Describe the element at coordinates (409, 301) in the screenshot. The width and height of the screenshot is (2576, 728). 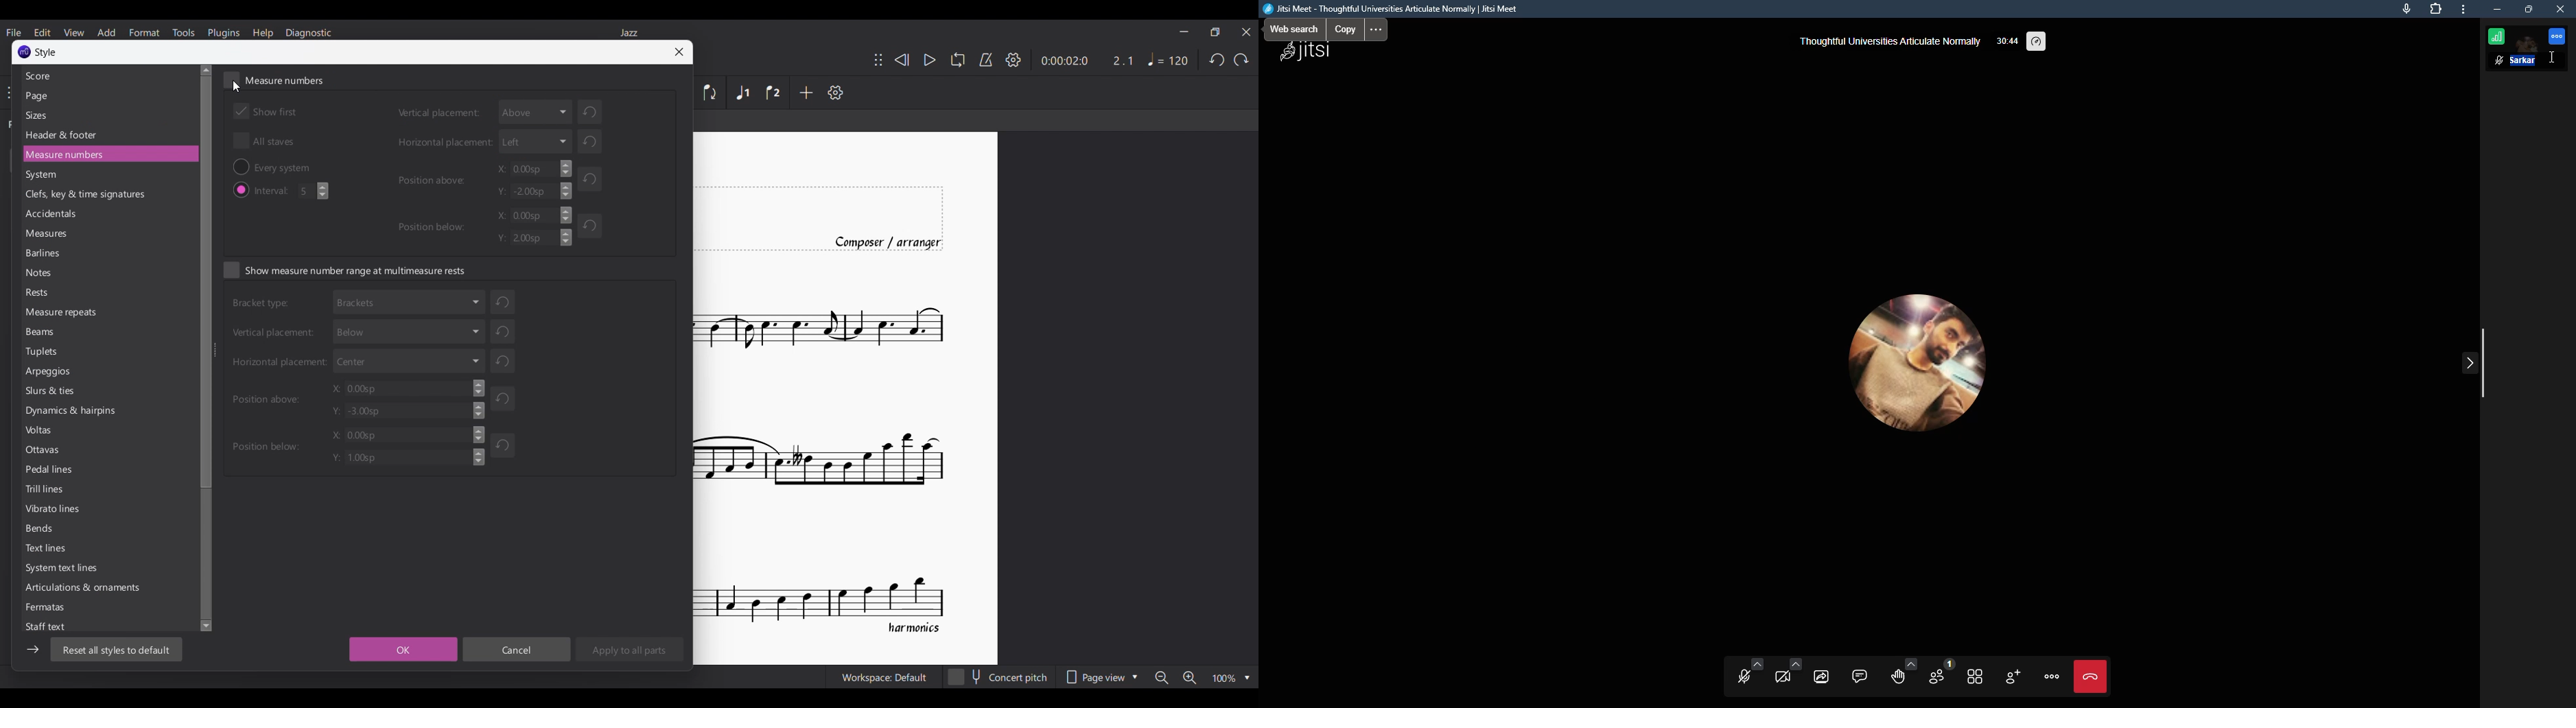
I see `Brackets` at that location.